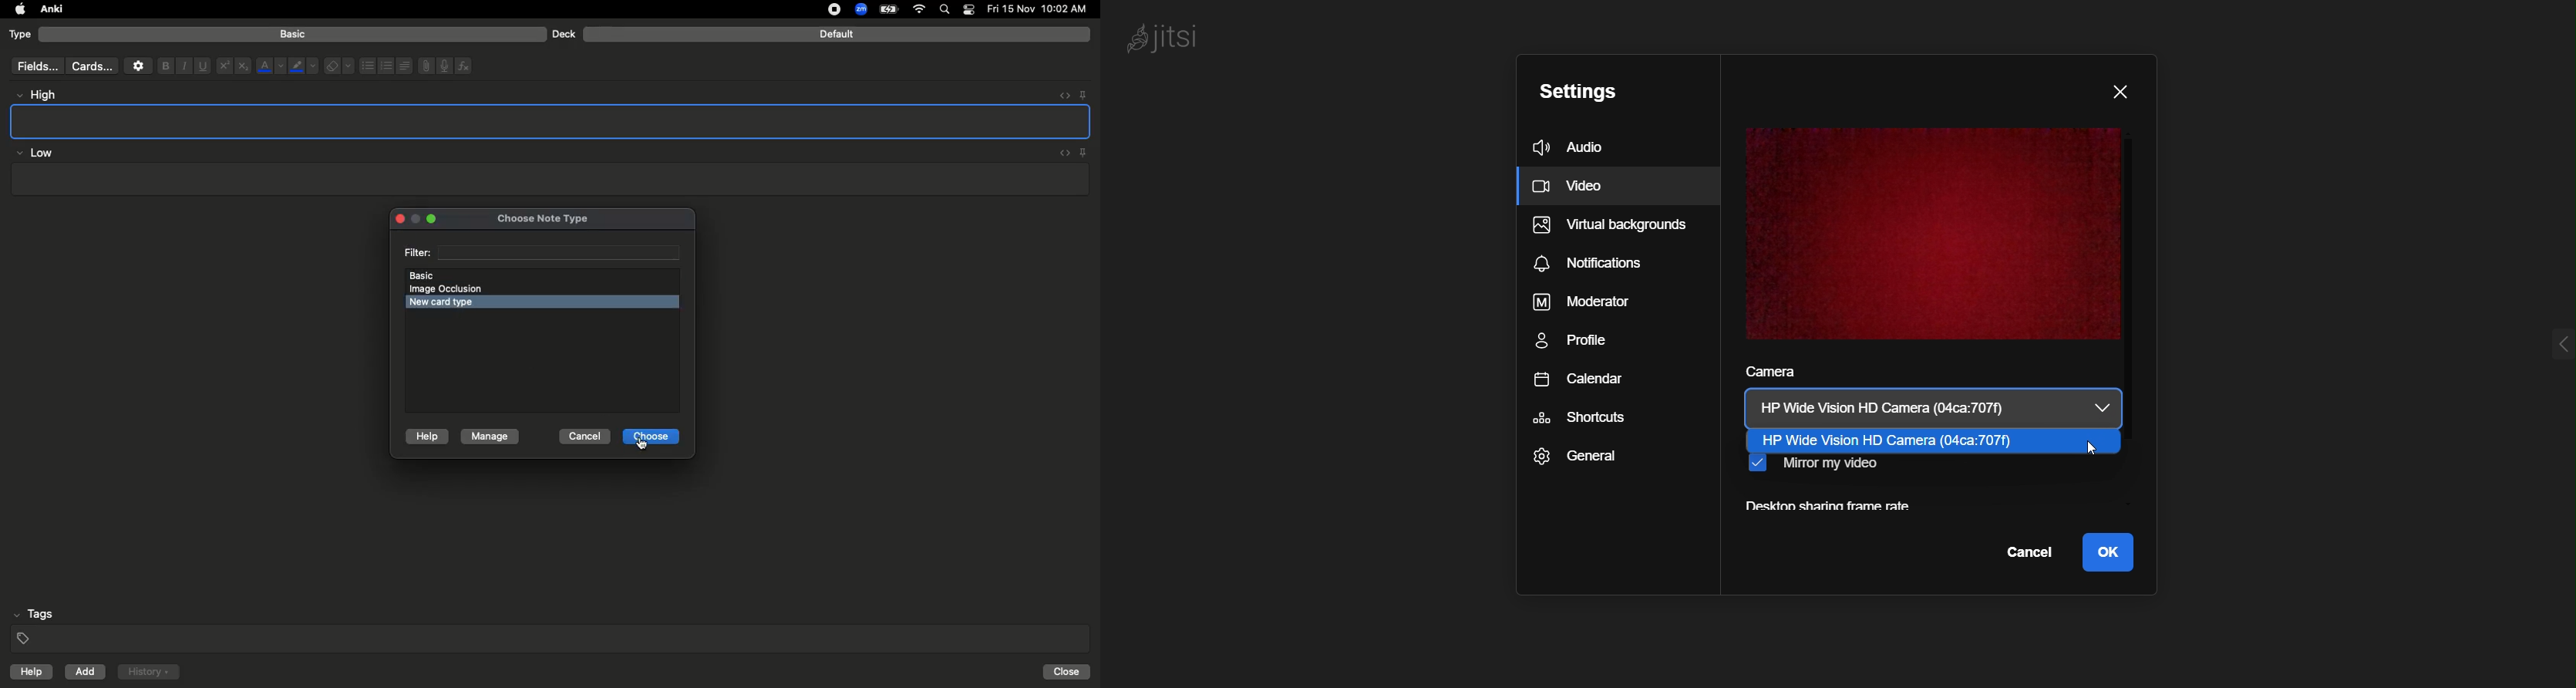 The height and width of the screenshot is (700, 2576). Describe the element at coordinates (303, 67) in the screenshot. I see `Marker` at that location.